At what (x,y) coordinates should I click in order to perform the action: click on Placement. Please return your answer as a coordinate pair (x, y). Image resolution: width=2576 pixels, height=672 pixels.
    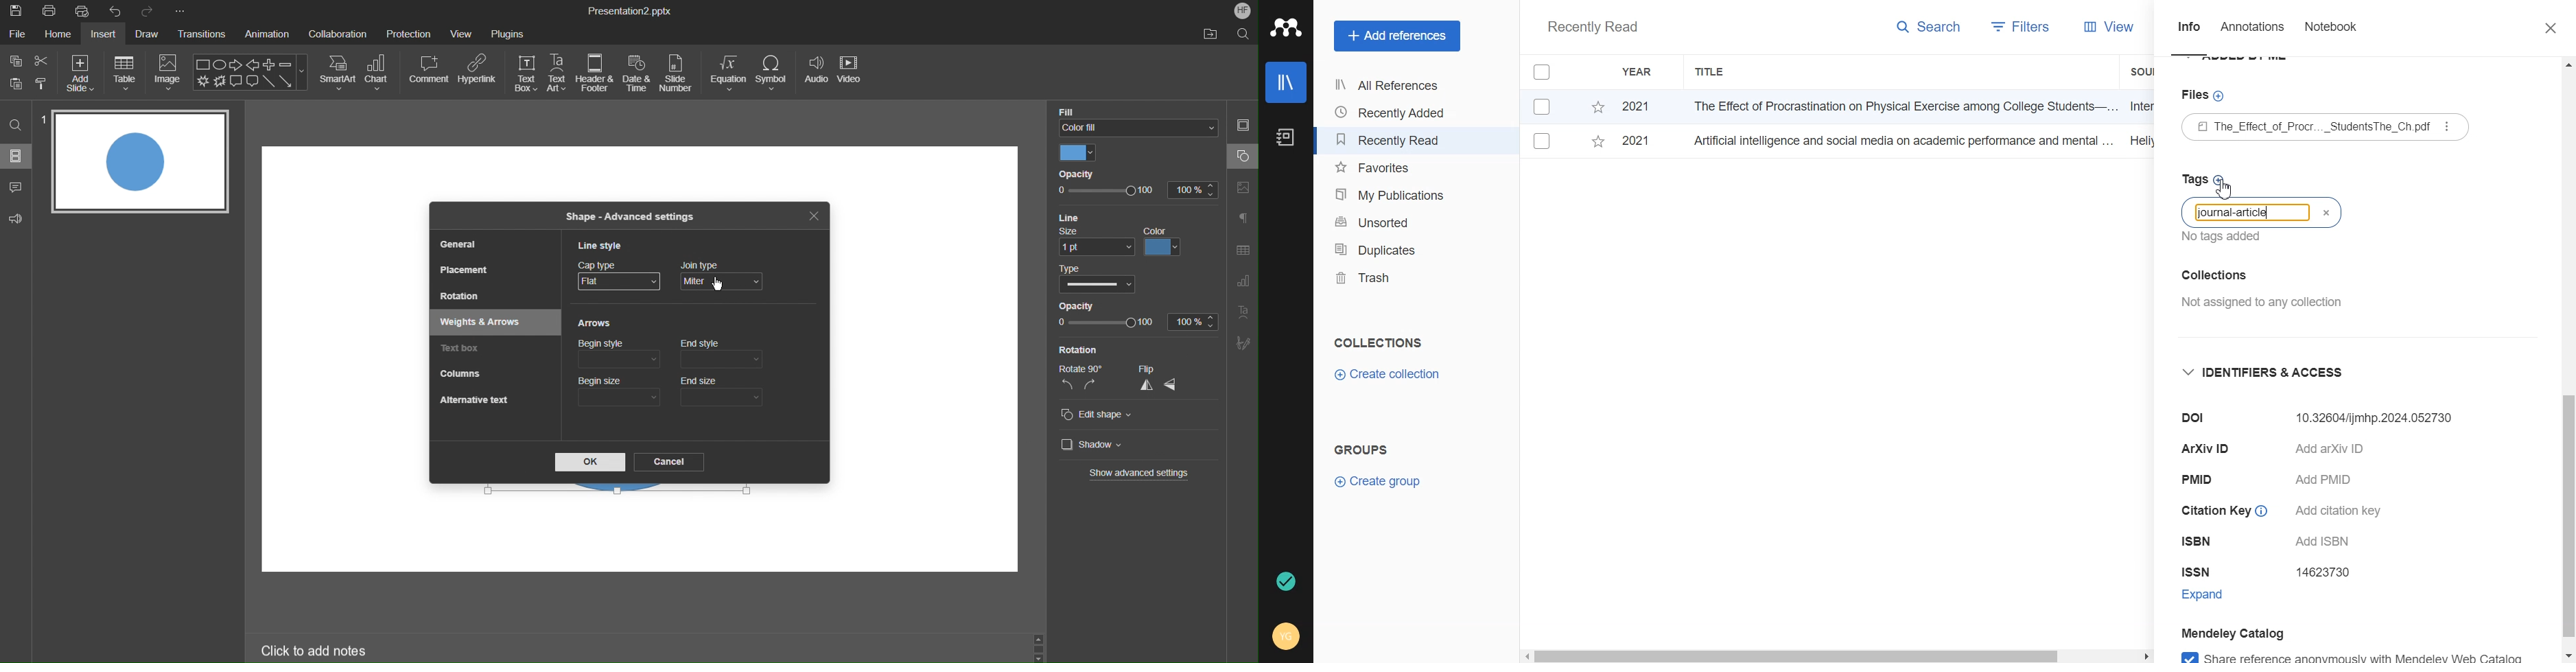
    Looking at the image, I should click on (462, 268).